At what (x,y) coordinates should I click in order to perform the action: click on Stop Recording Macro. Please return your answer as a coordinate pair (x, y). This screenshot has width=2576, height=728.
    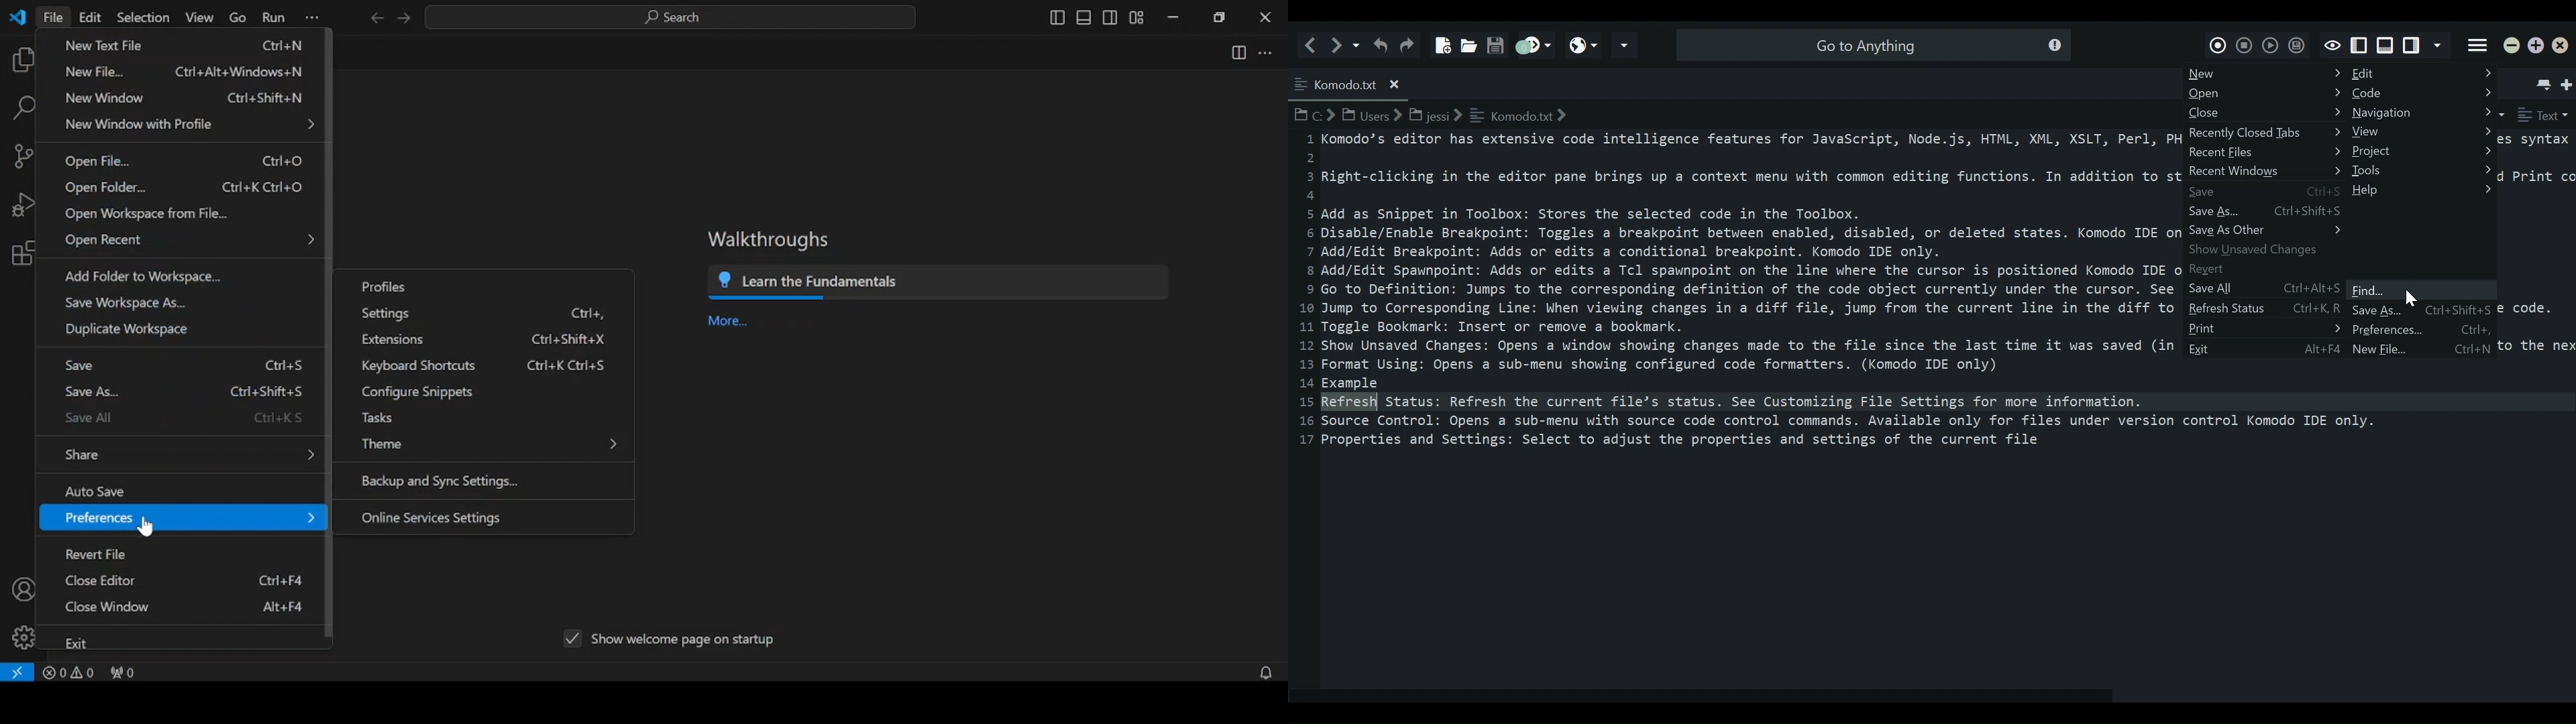
    Looking at the image, I should click on (2245, 44).